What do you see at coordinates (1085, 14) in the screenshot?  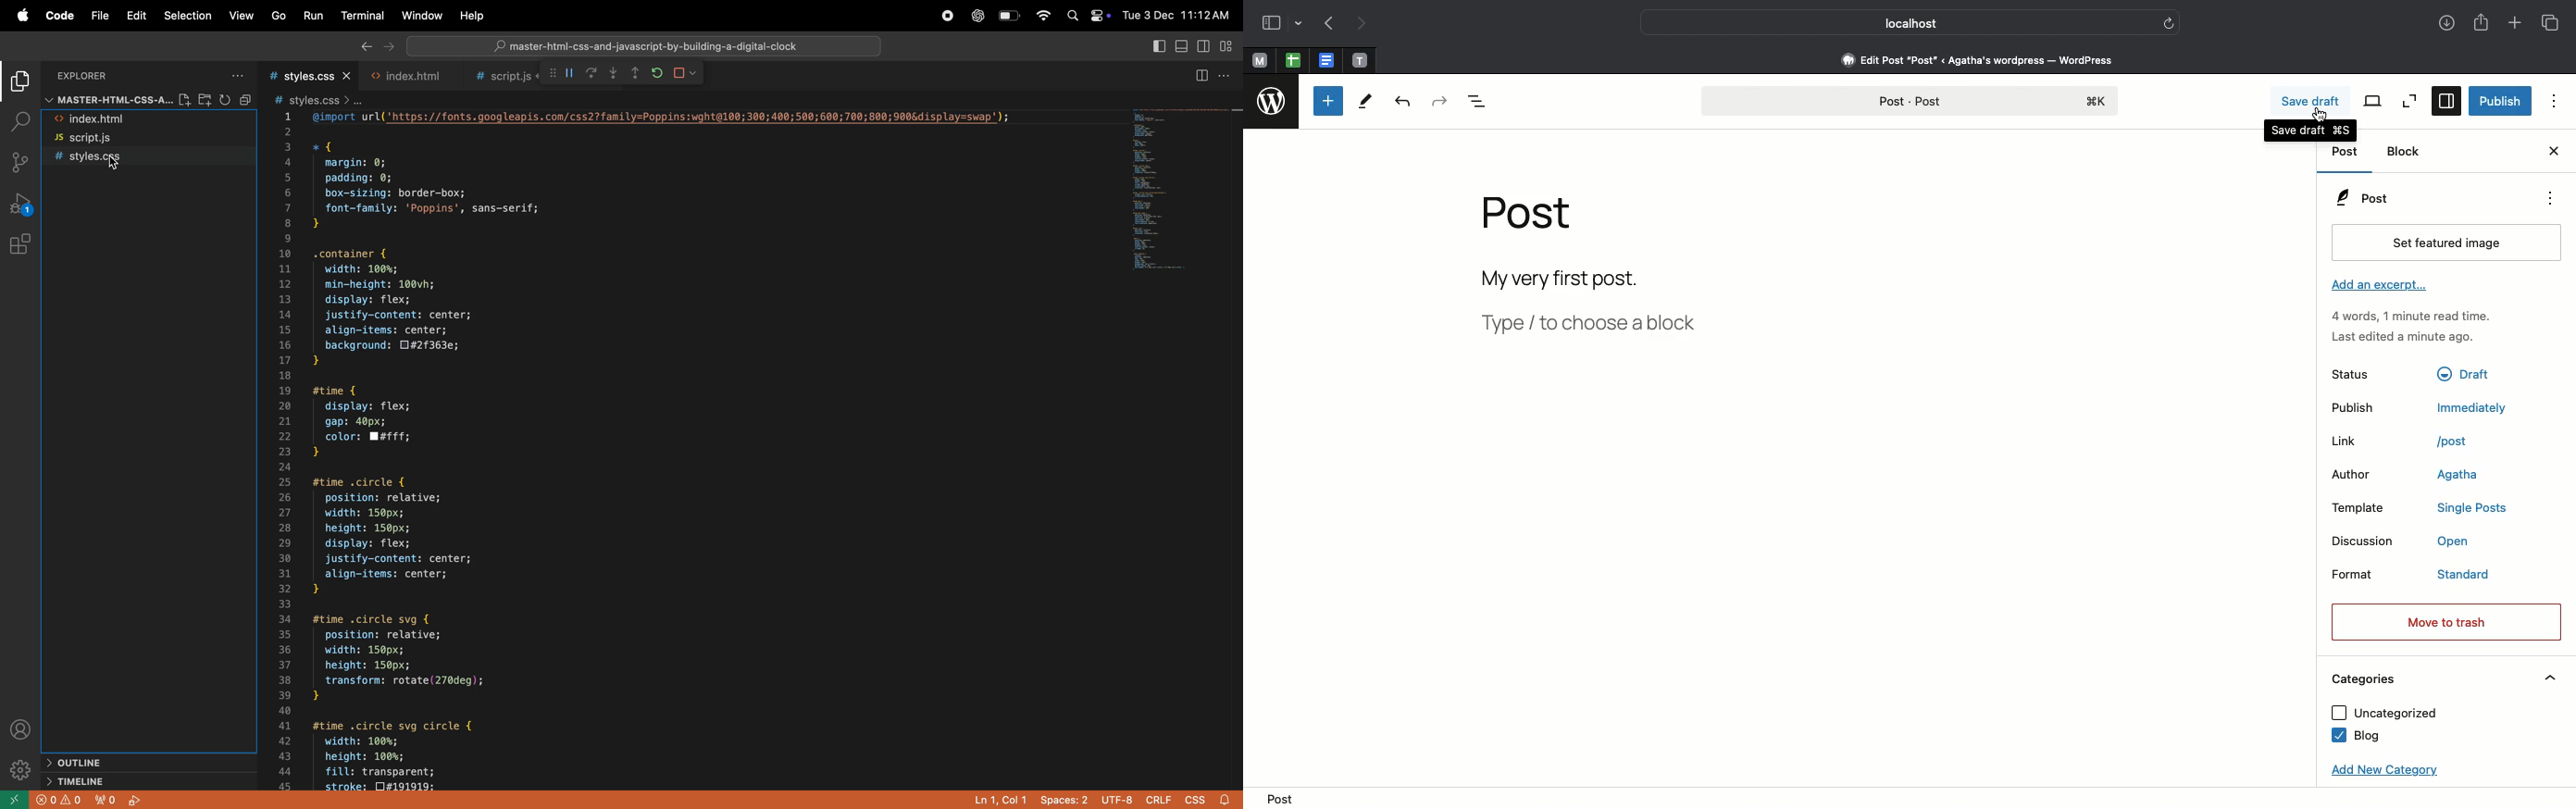 I see `apple widgets` at bounding box center [1085, 14].